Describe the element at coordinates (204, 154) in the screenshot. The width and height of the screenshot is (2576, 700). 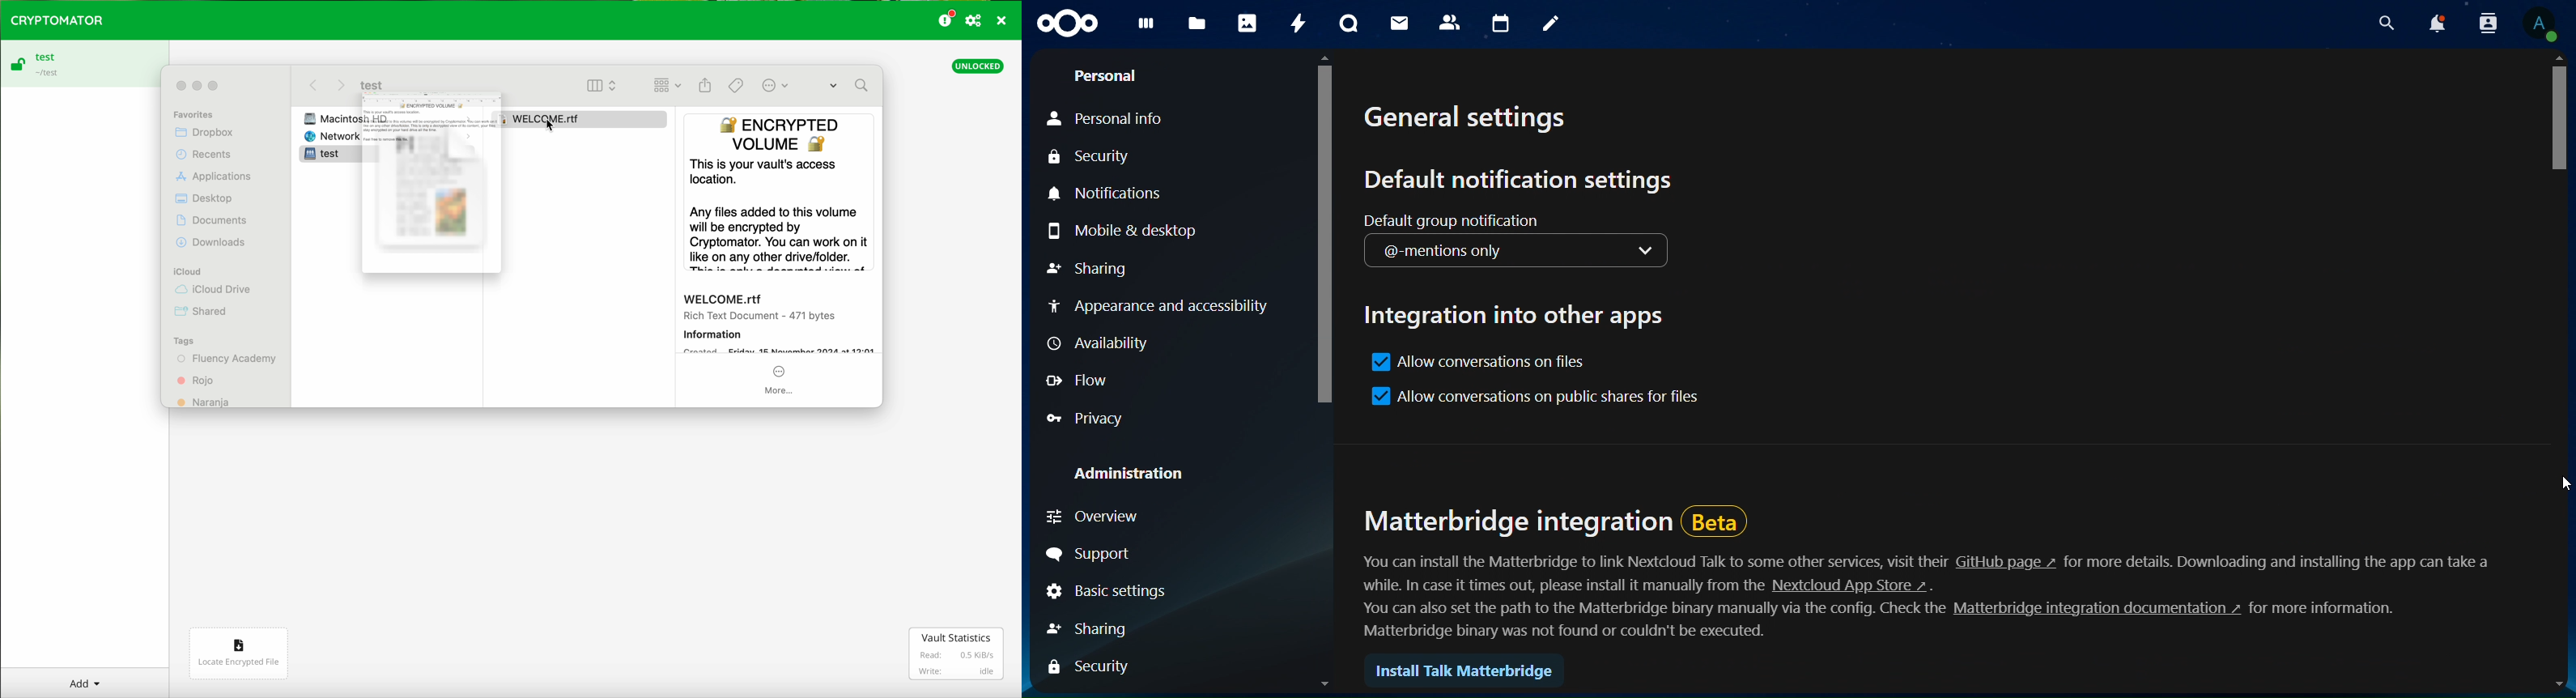
I see `Recents` at that location.